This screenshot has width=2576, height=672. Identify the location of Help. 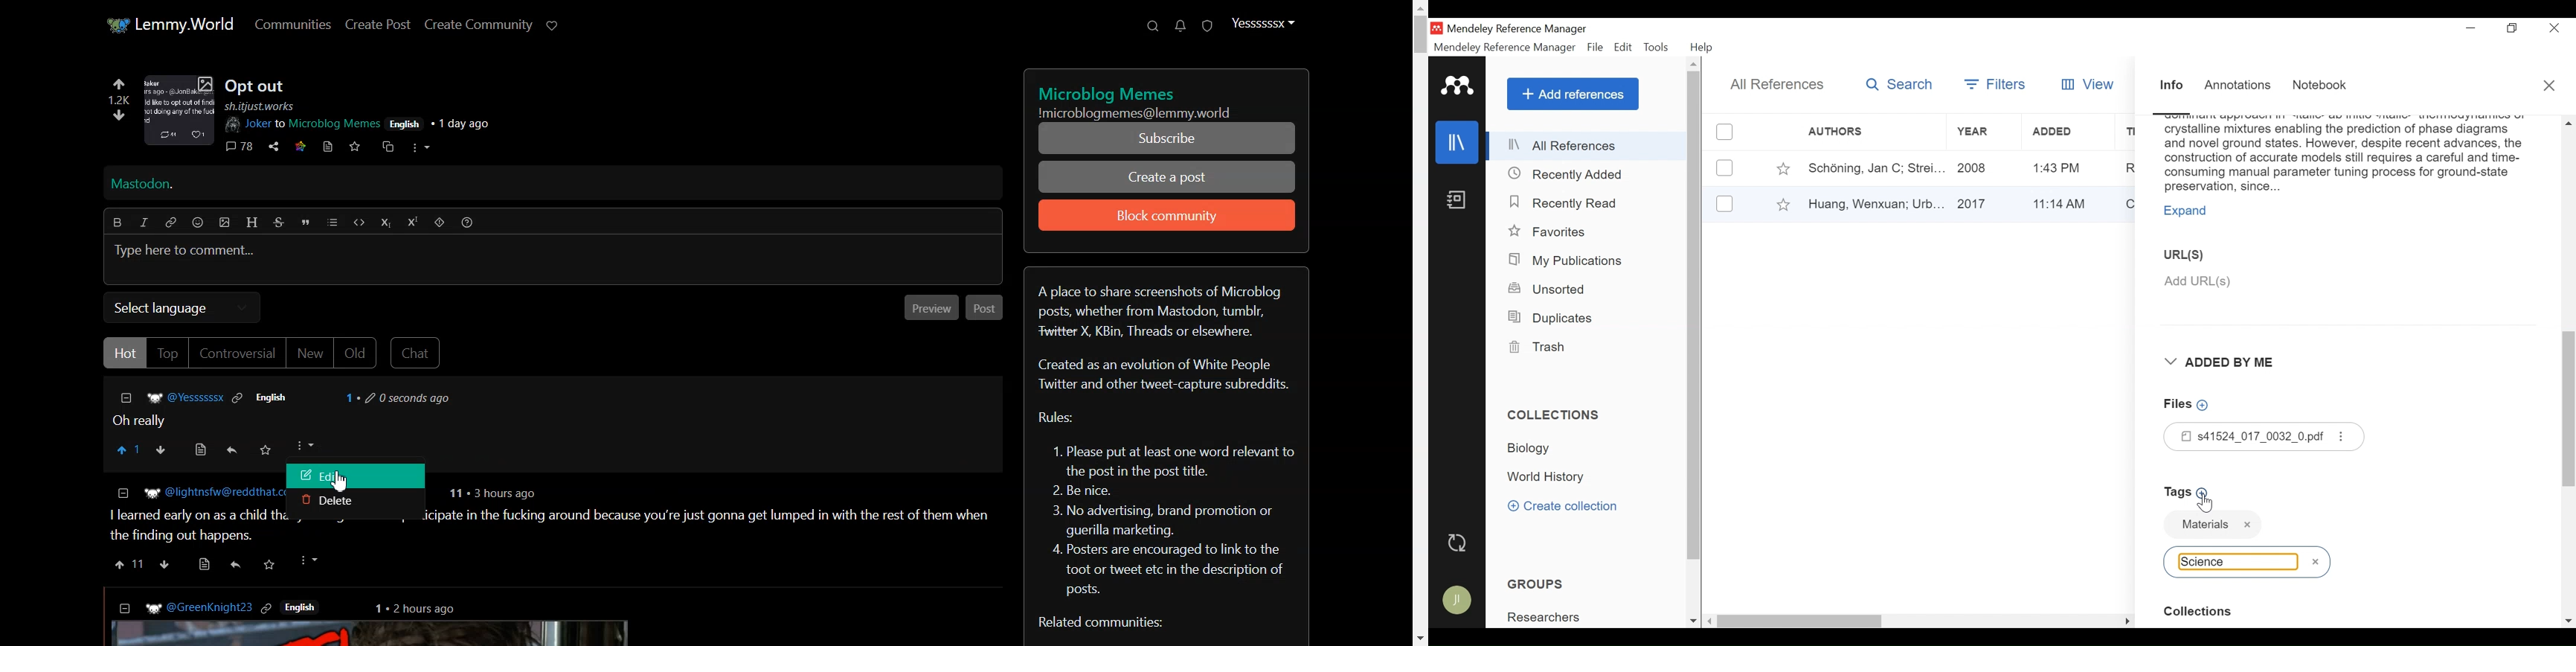
(1703, 48).